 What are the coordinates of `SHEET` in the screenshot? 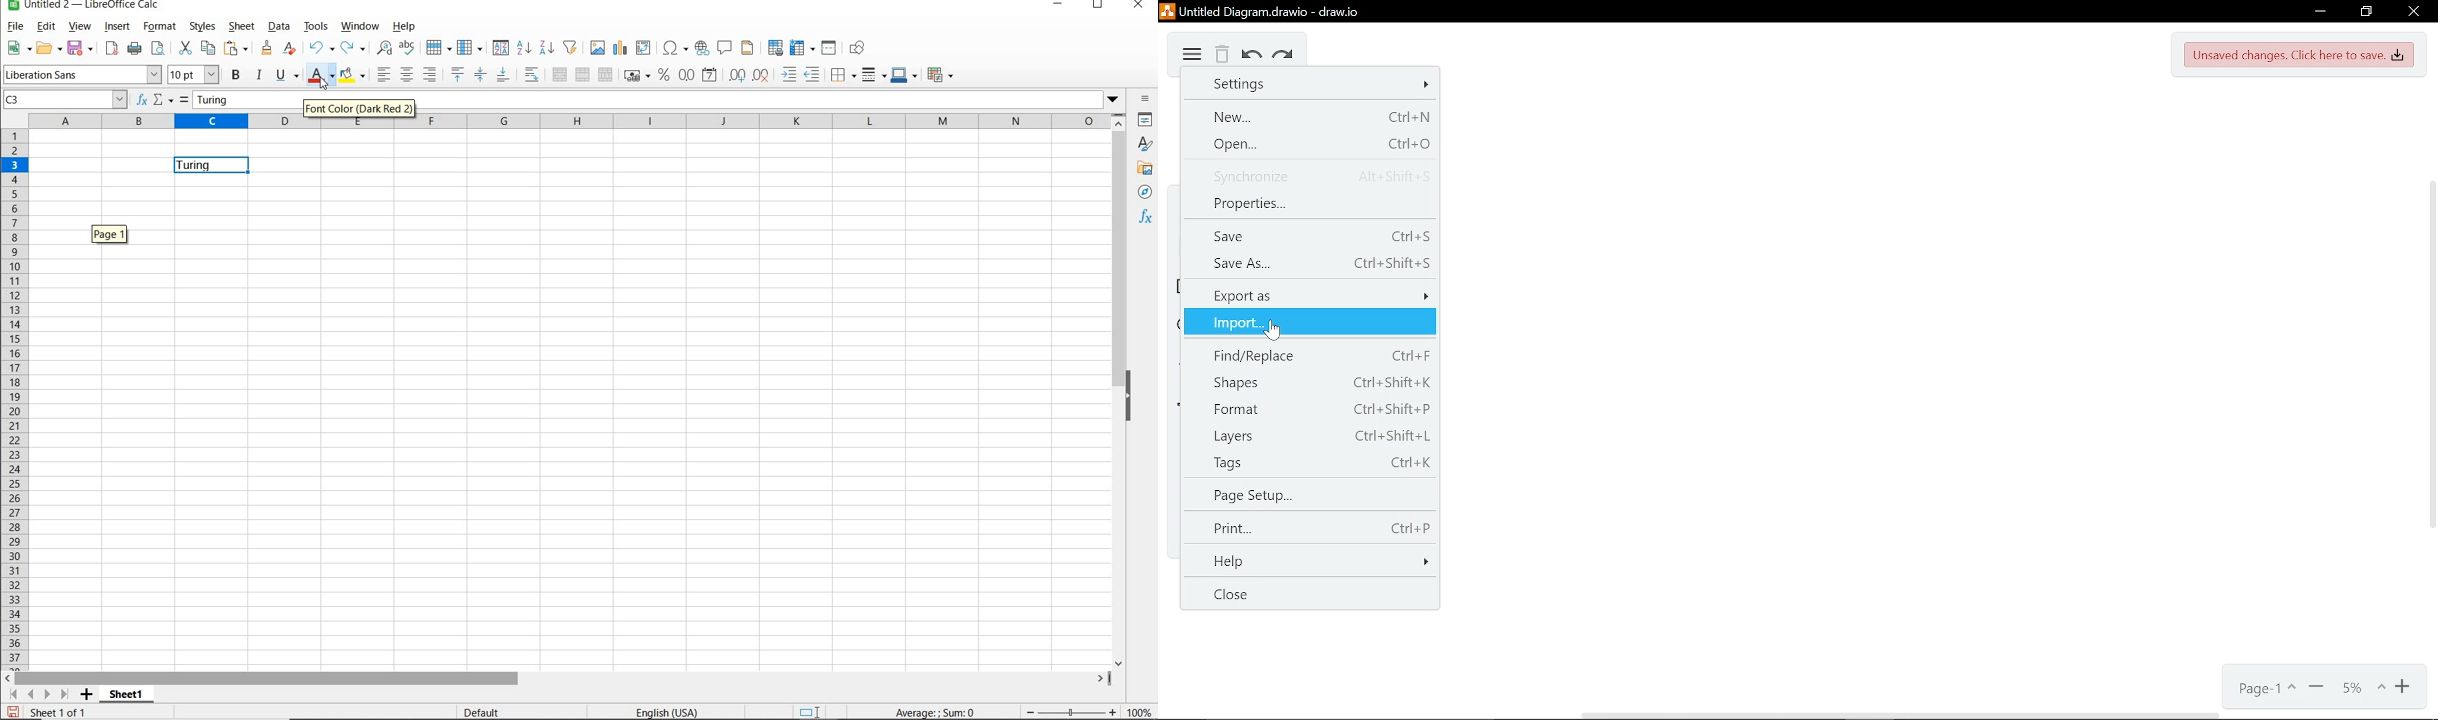 It's located at (243, 28).